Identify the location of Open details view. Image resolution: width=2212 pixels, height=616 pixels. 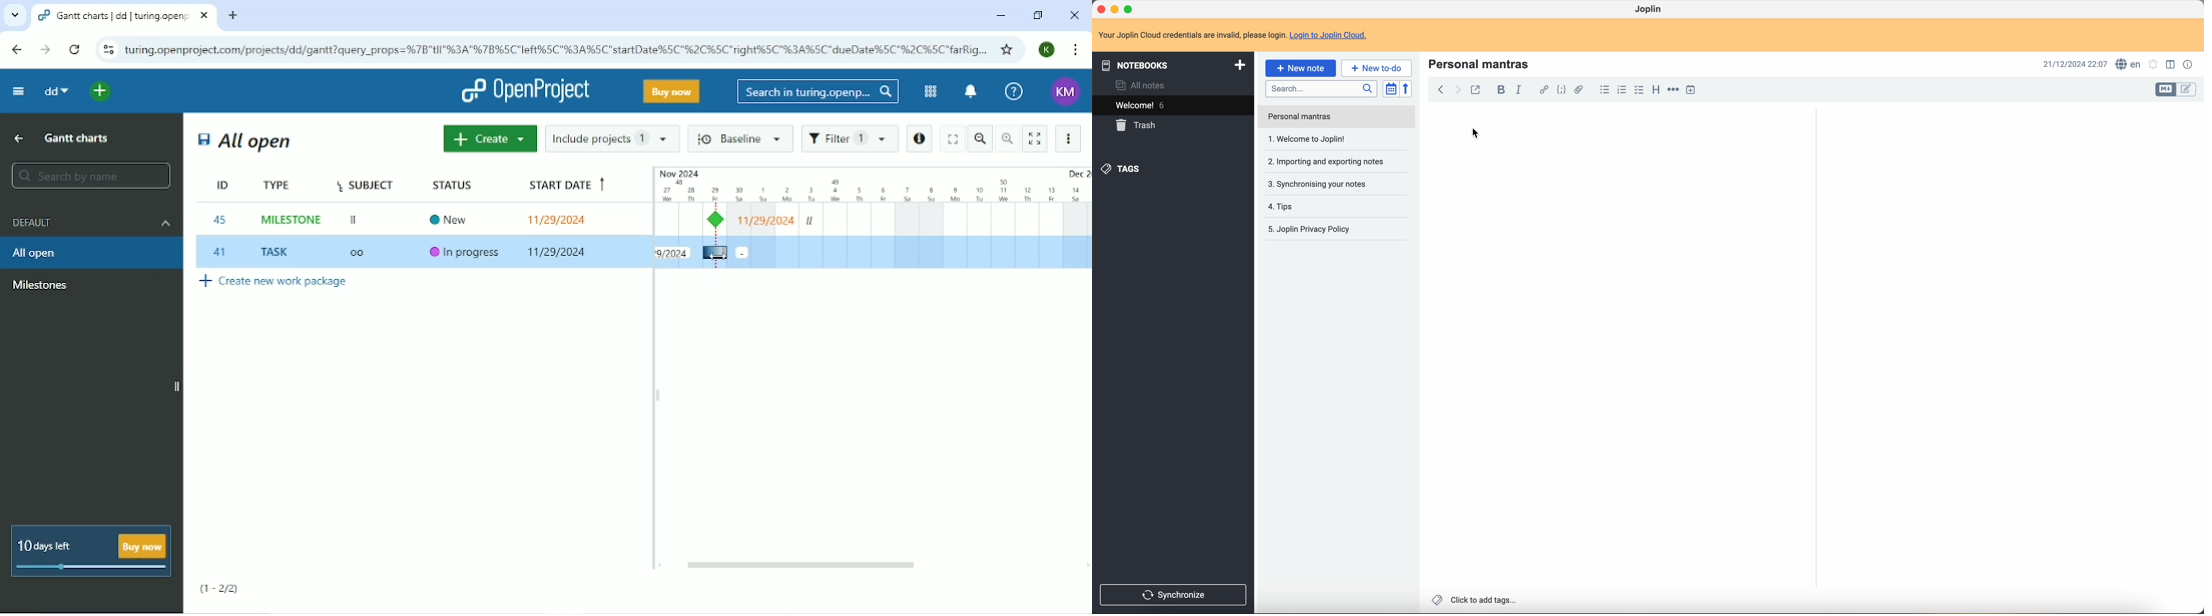
(919, 139).